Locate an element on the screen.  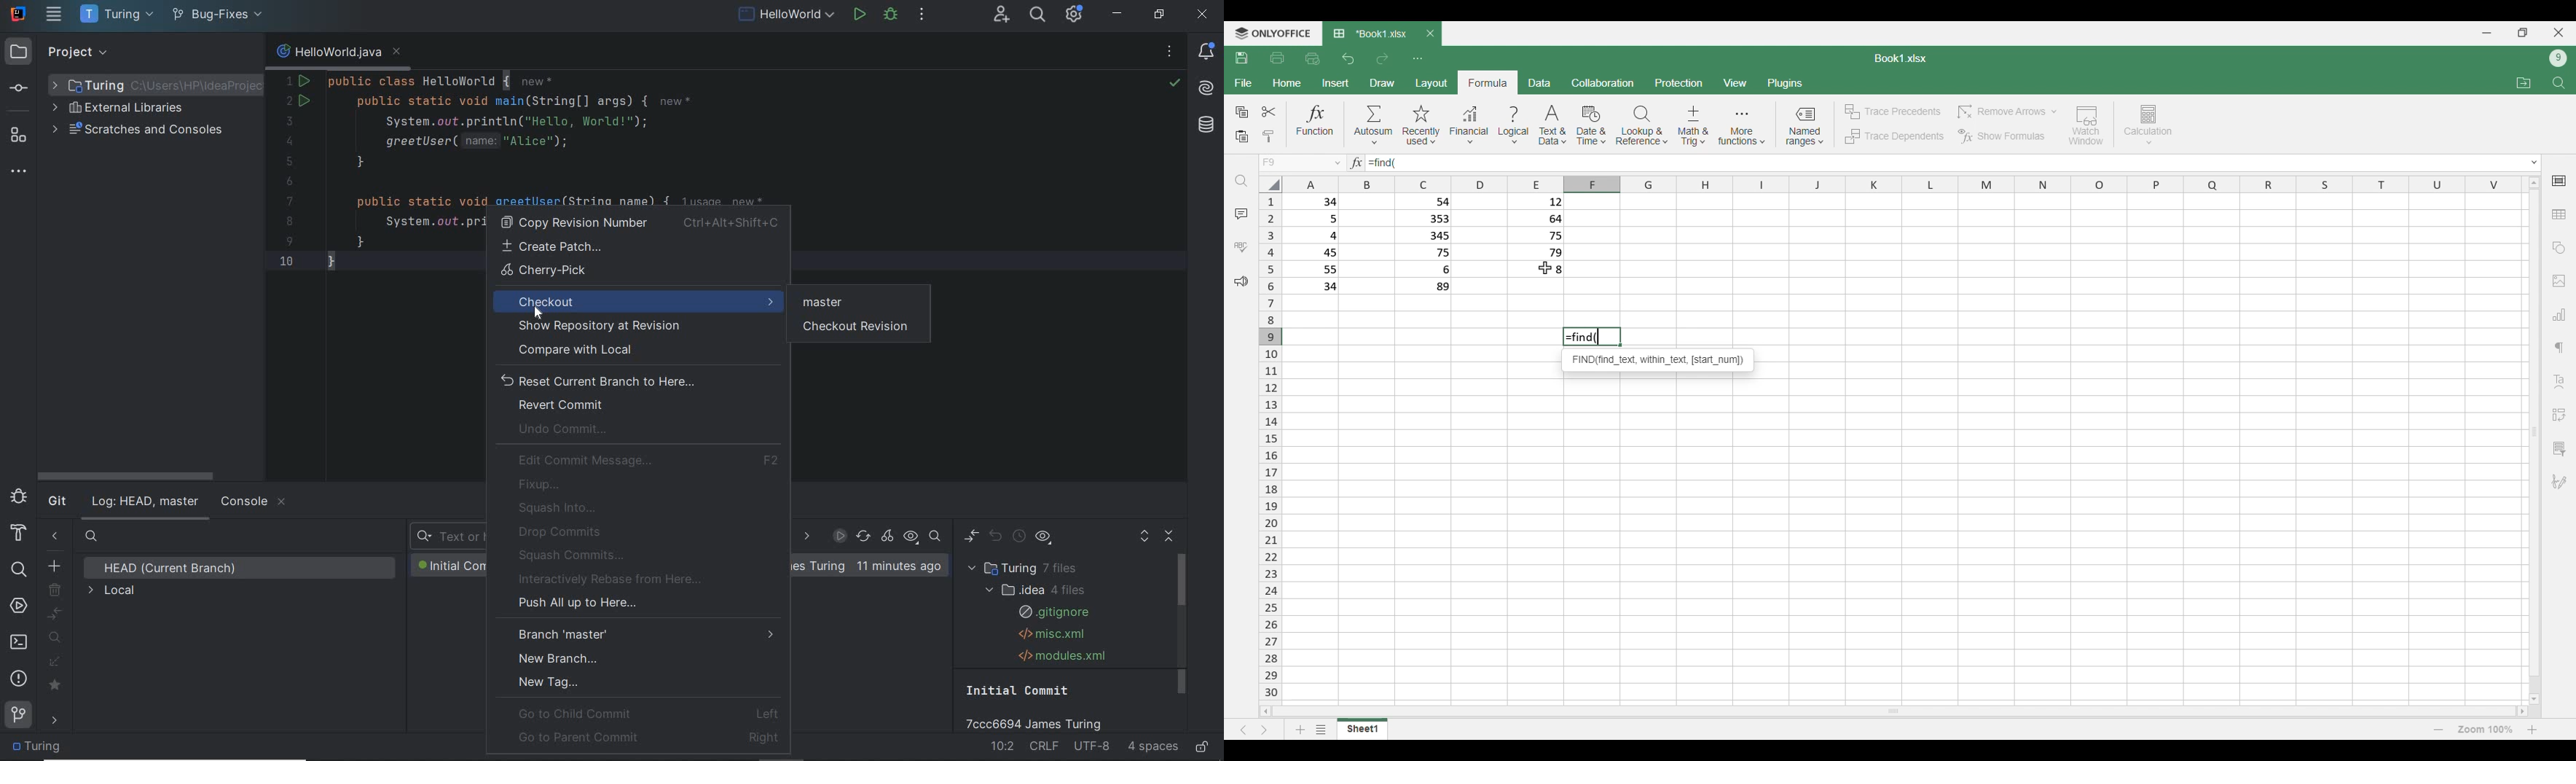
Minimize is located at coordinates (2487, 33).